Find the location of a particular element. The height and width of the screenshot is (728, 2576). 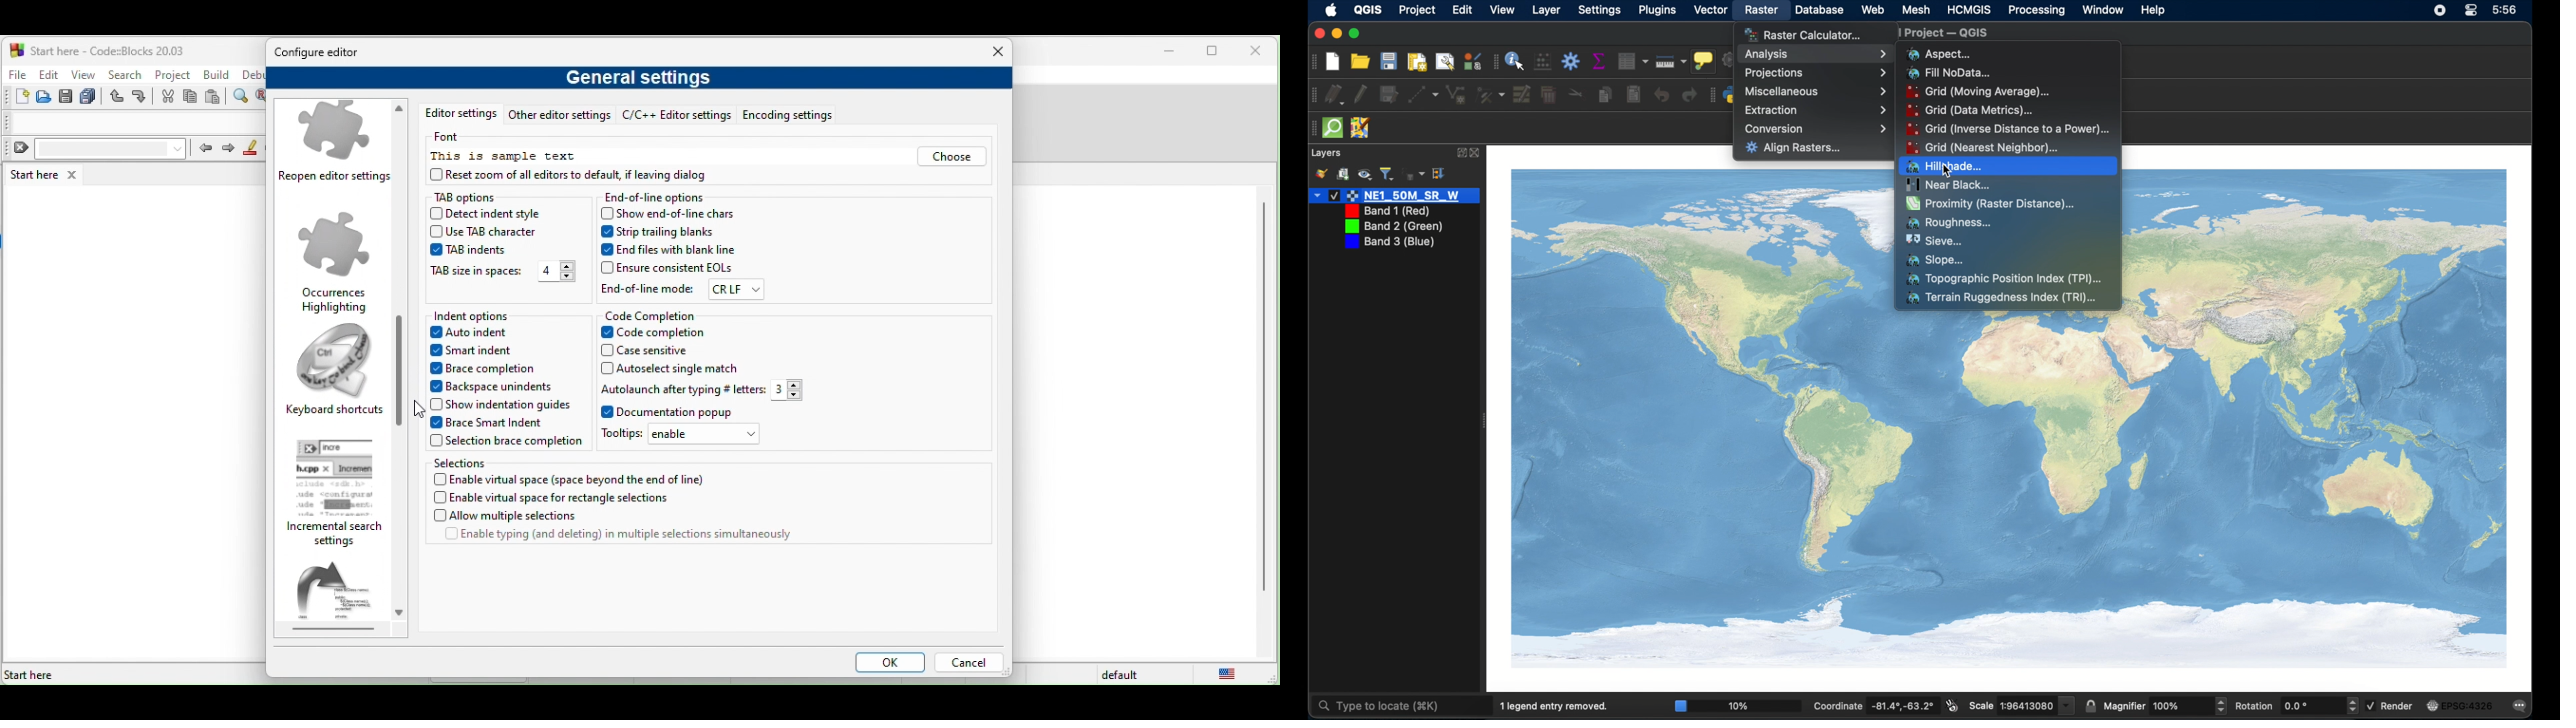

tab options is located at coordinates (484, 197).